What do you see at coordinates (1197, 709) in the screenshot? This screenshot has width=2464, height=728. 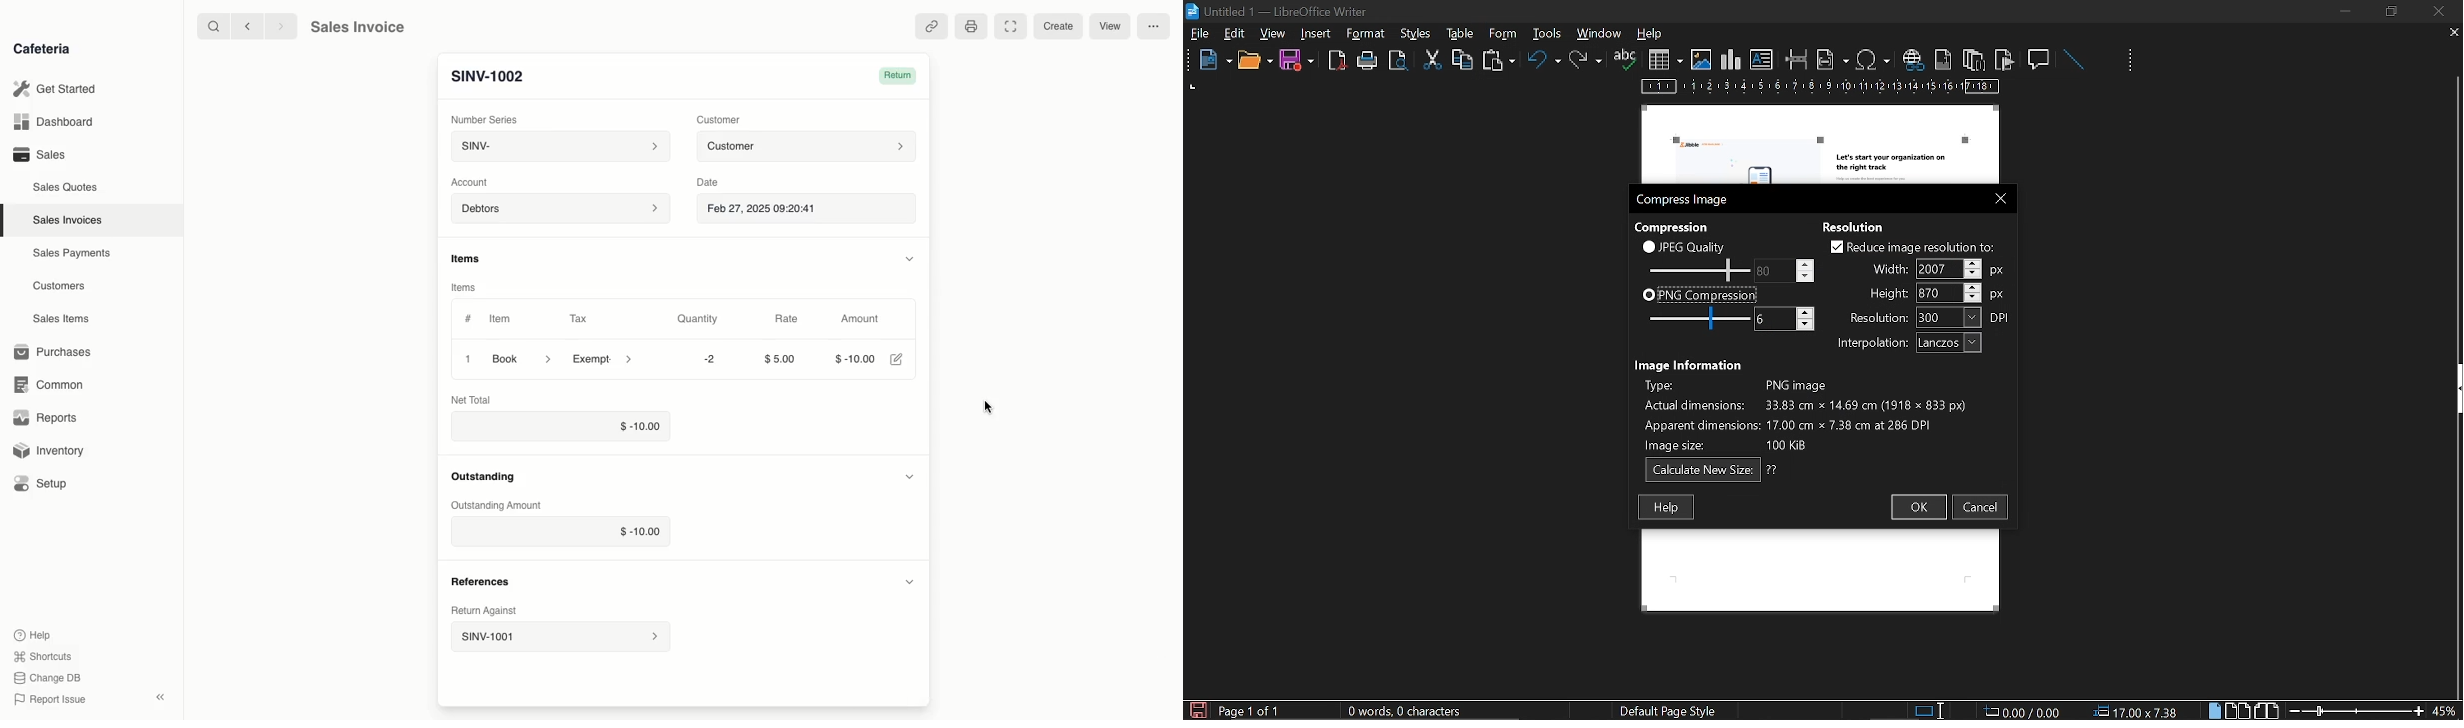 I see `save` at bounding box center [1197, 709].